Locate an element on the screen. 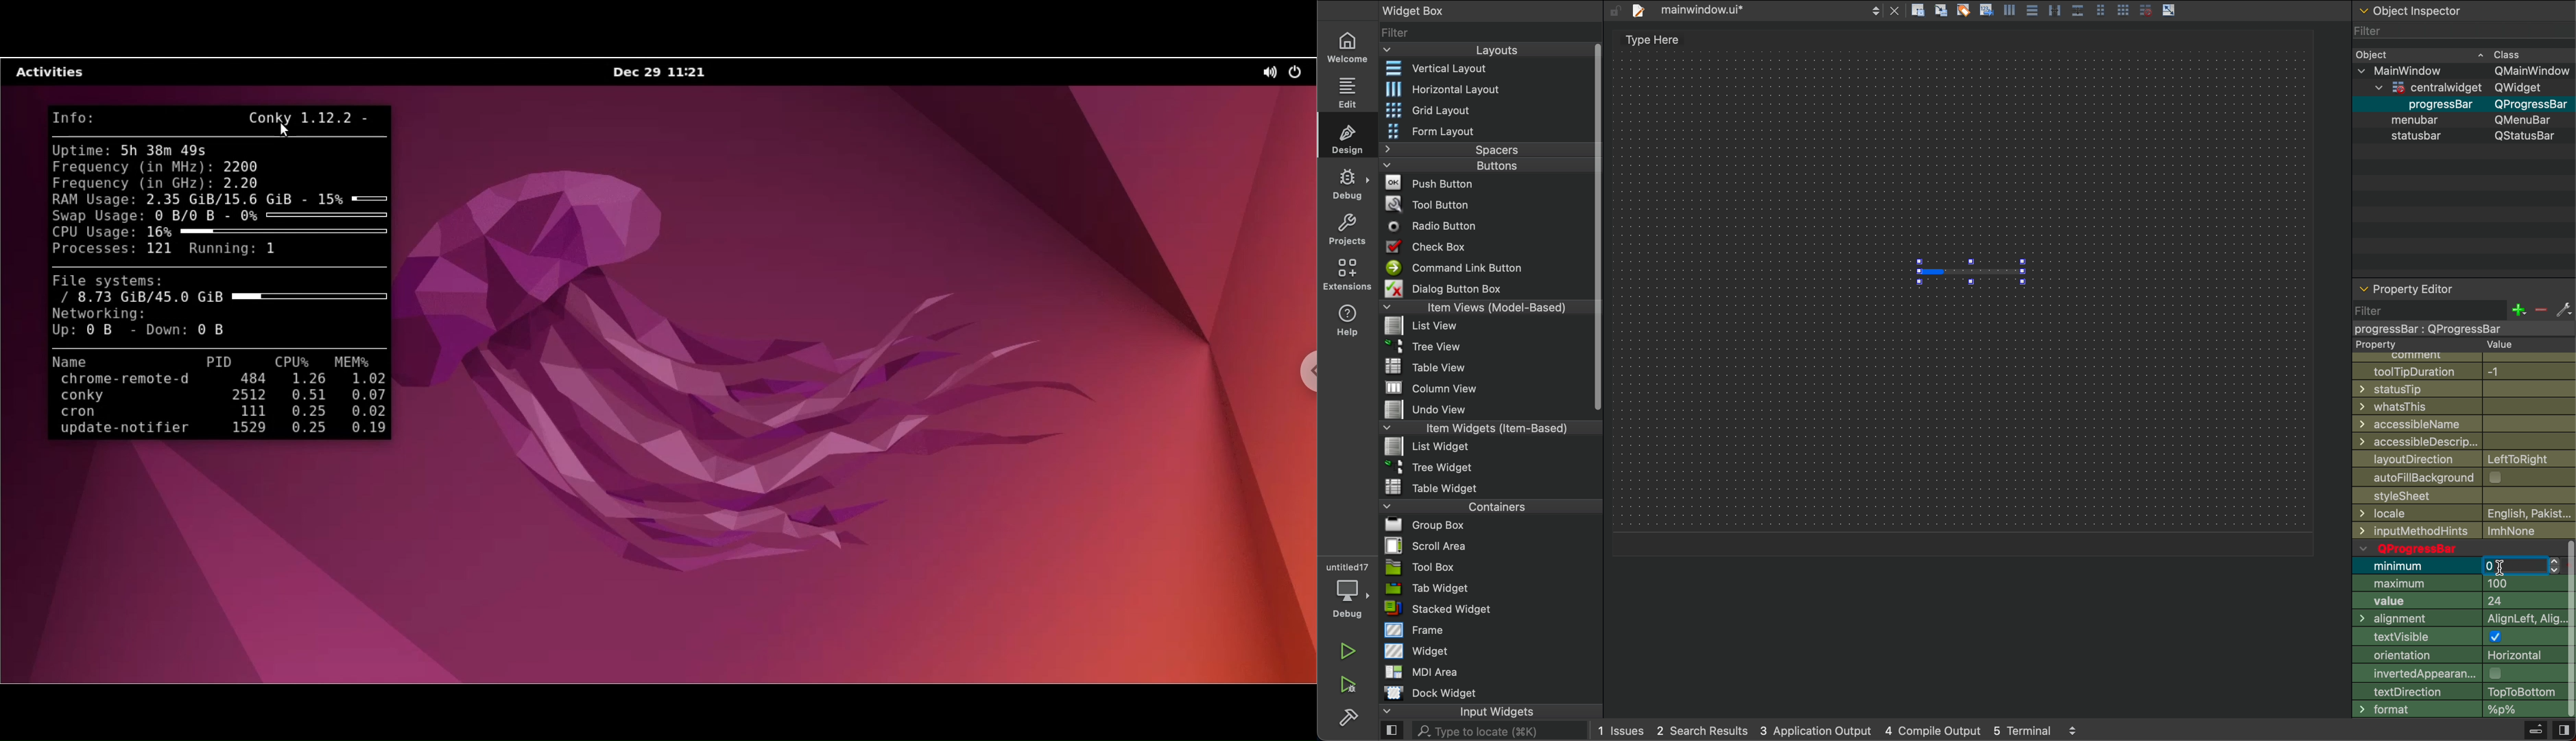  Spacer is located at coordinates (1473, 149).